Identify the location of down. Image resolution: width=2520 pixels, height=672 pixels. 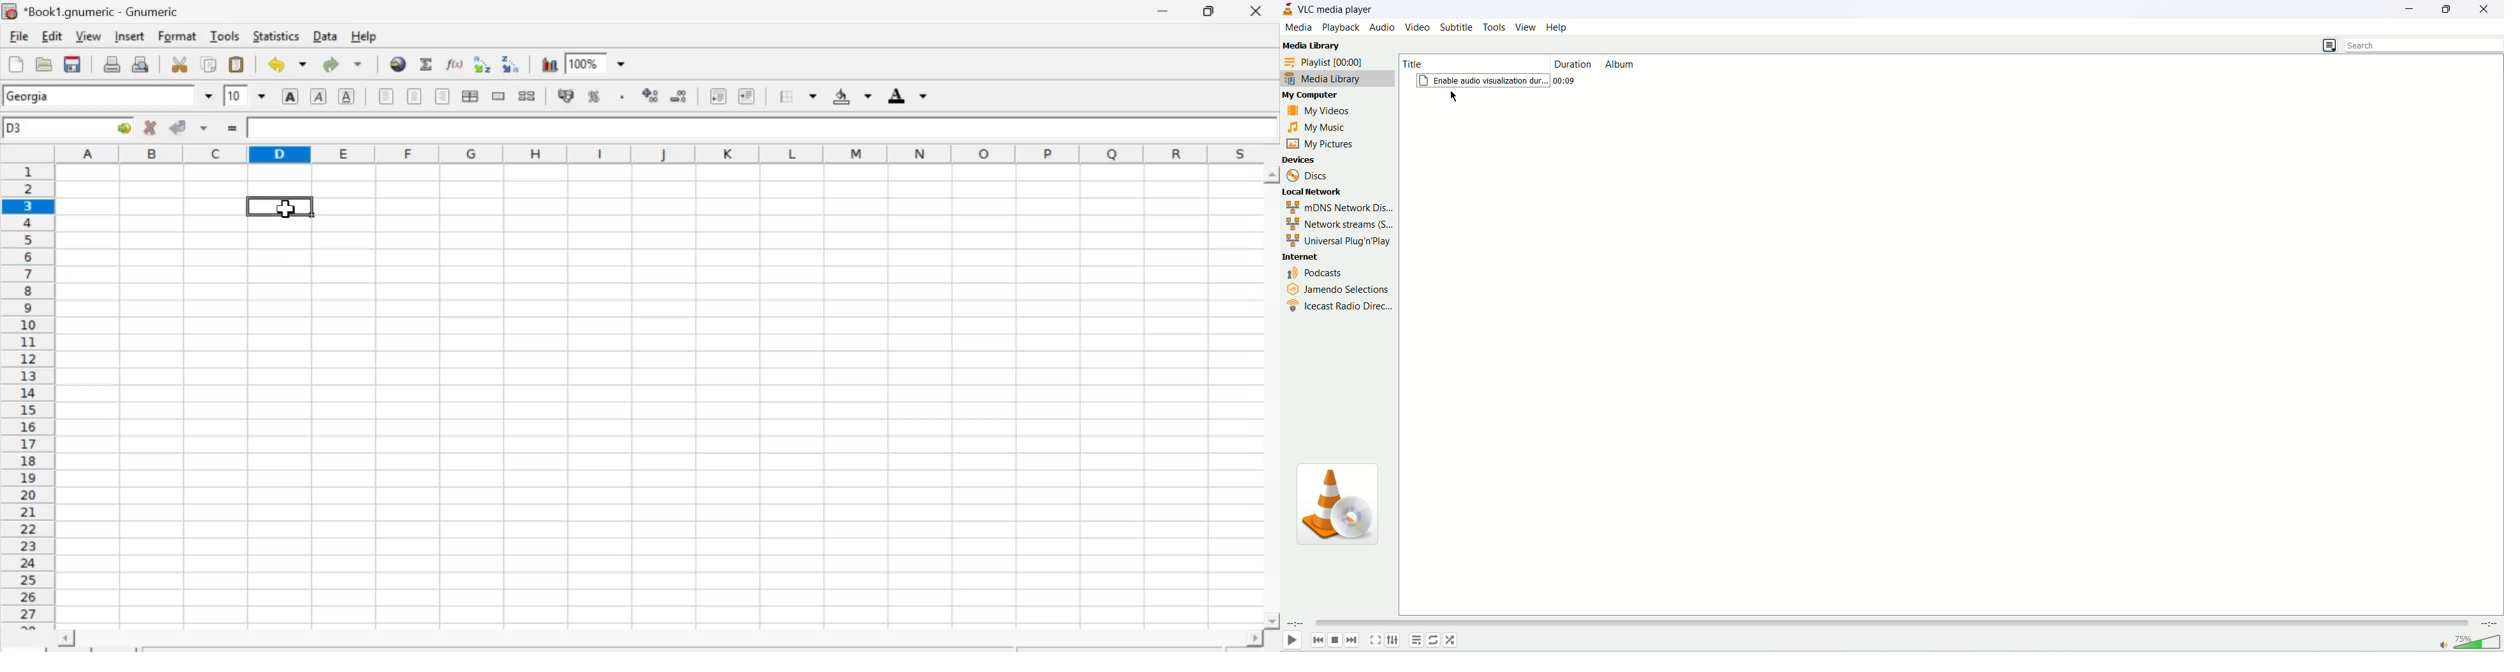
(205, 127).